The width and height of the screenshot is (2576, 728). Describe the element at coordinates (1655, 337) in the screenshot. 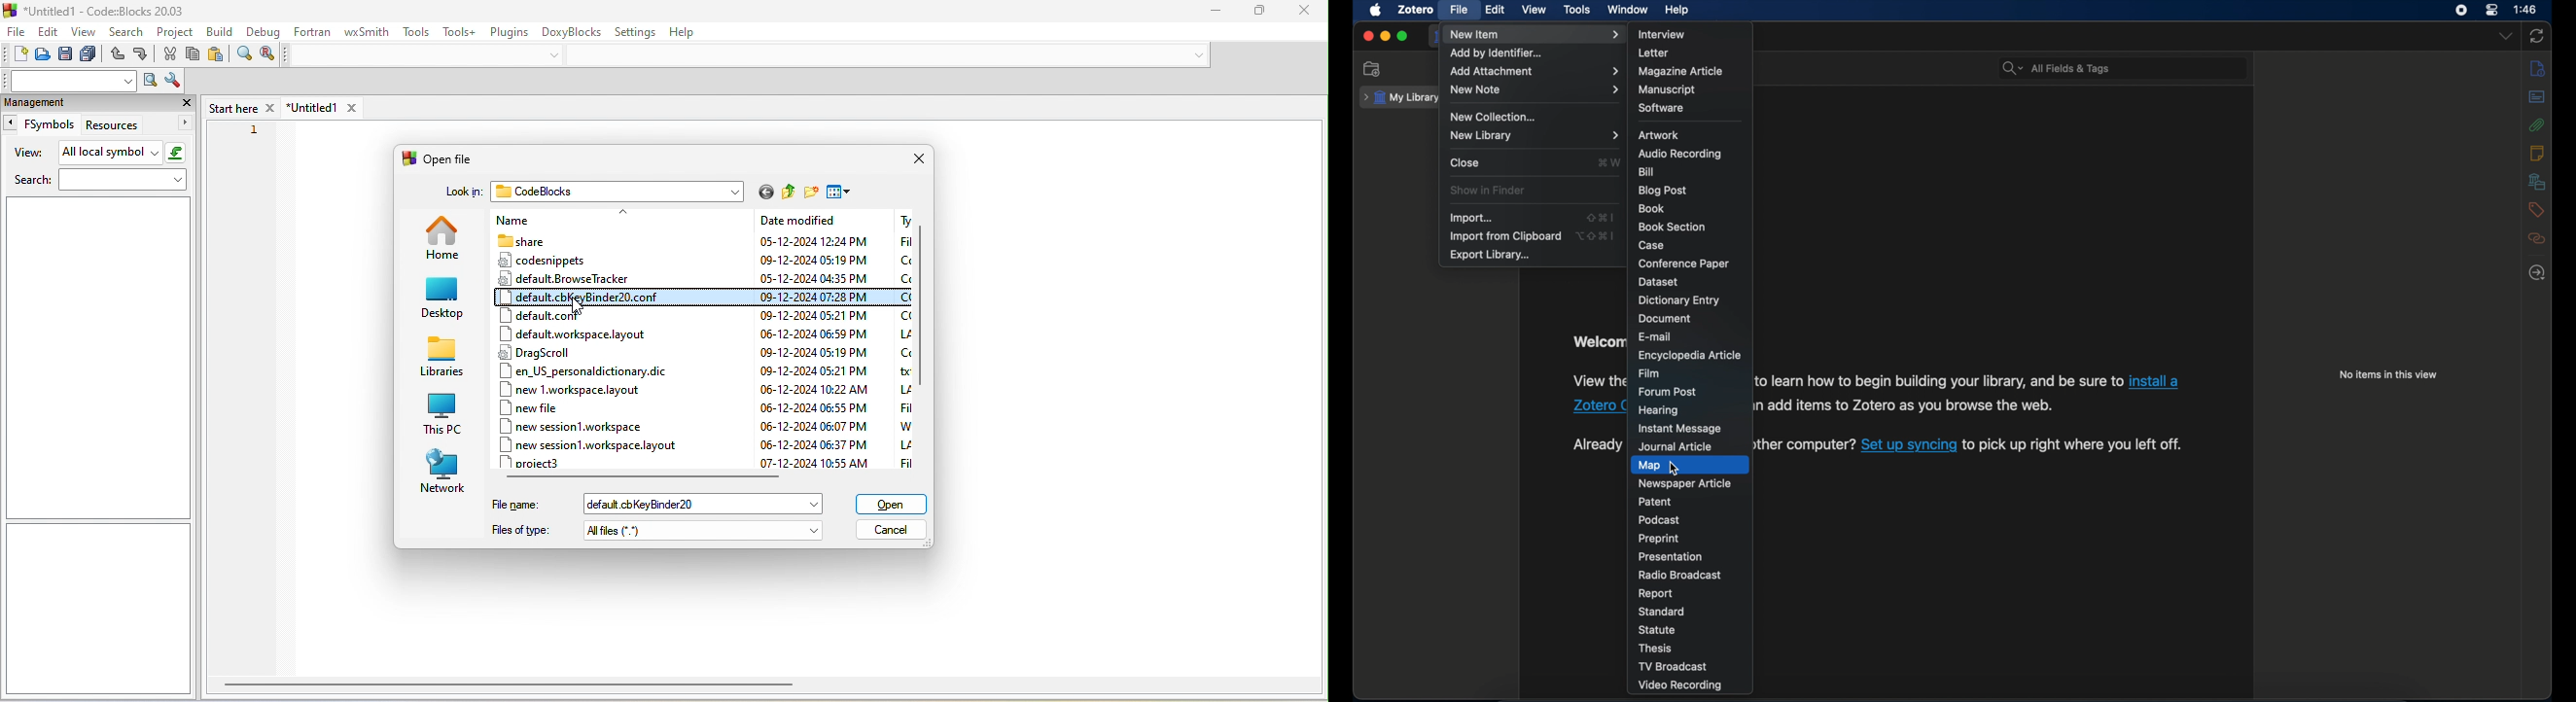

I see `e-mail` at that location.